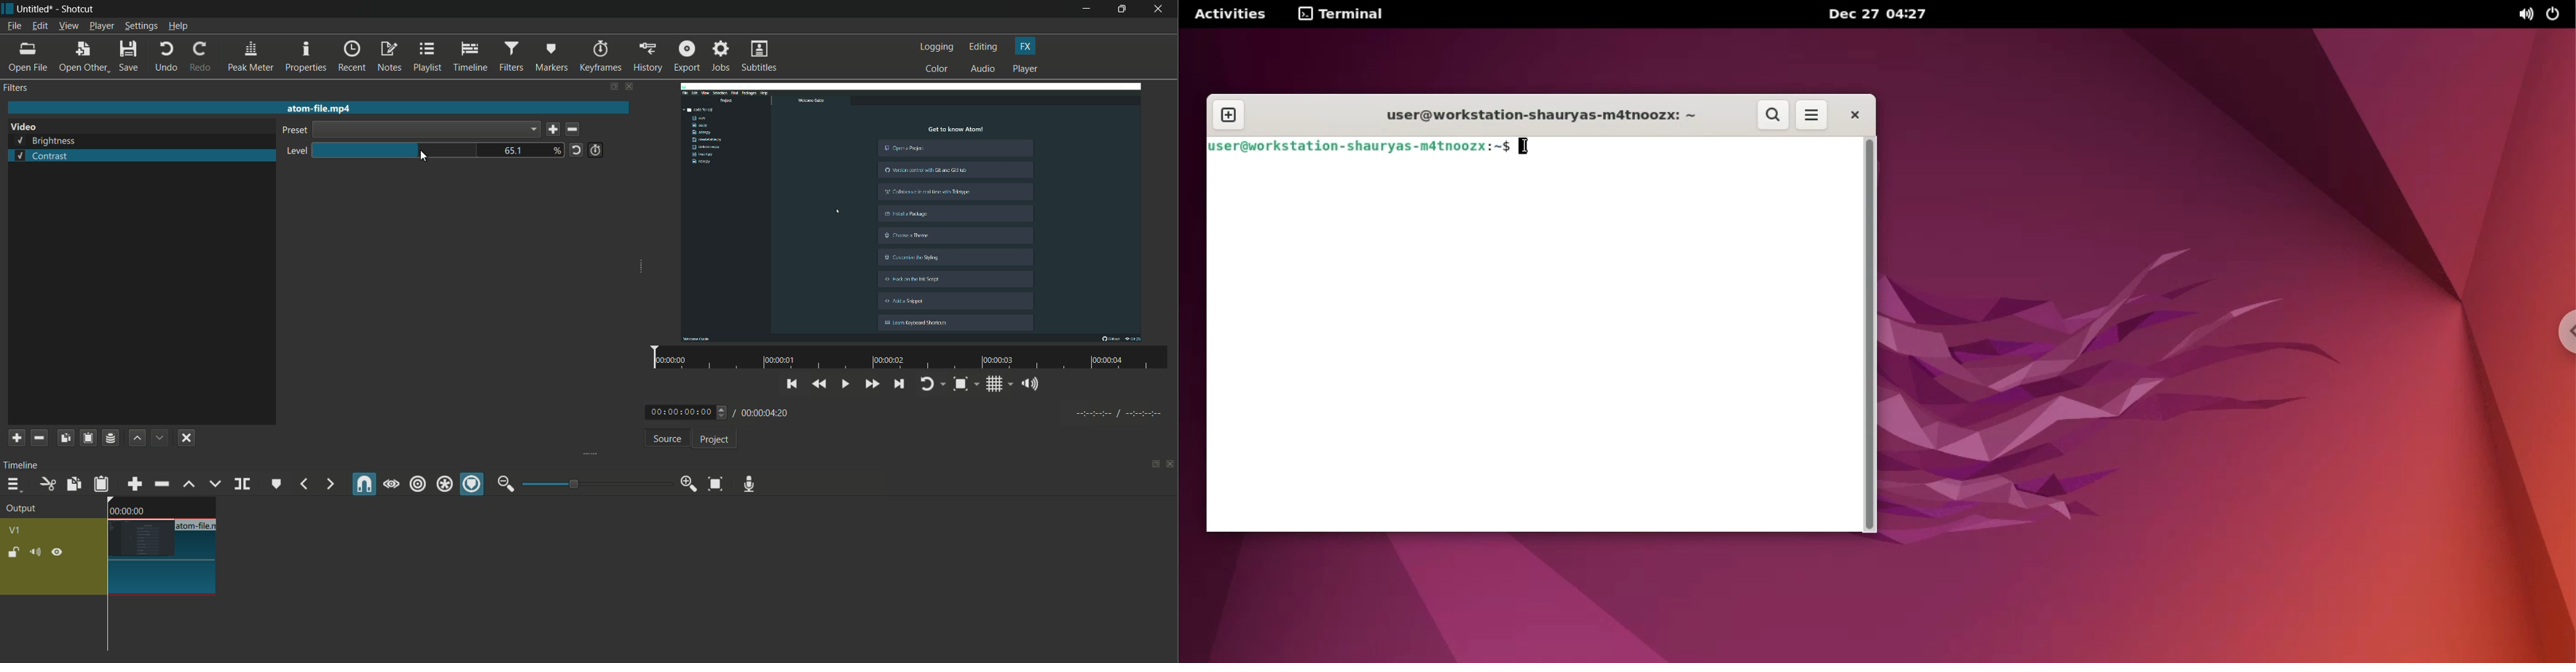 Image resolution: width=2576 pixels, height=672 pixels. What do you see at coordinates (277, 484) in the screenshot?
I see `create/edit marker` at bounding box center [277, 484].